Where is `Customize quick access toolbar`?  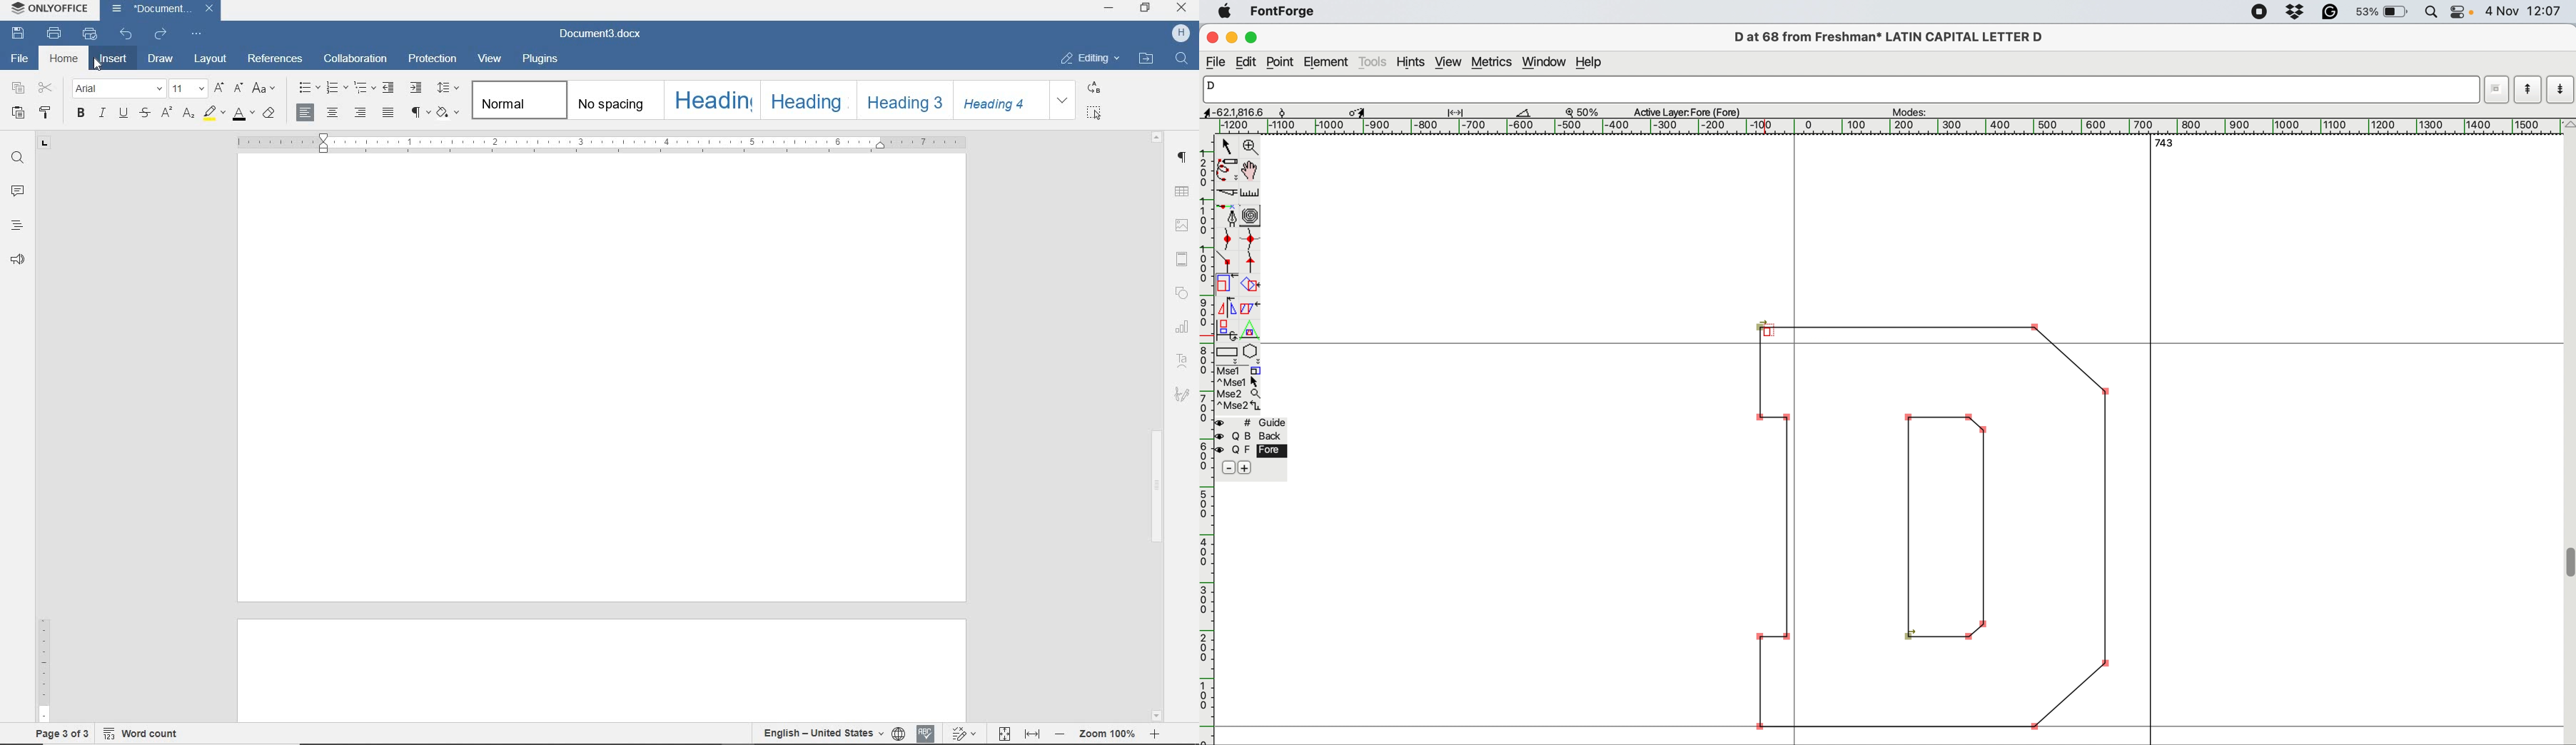
Customize quick access toolbar is located at coordinates (200, 32).